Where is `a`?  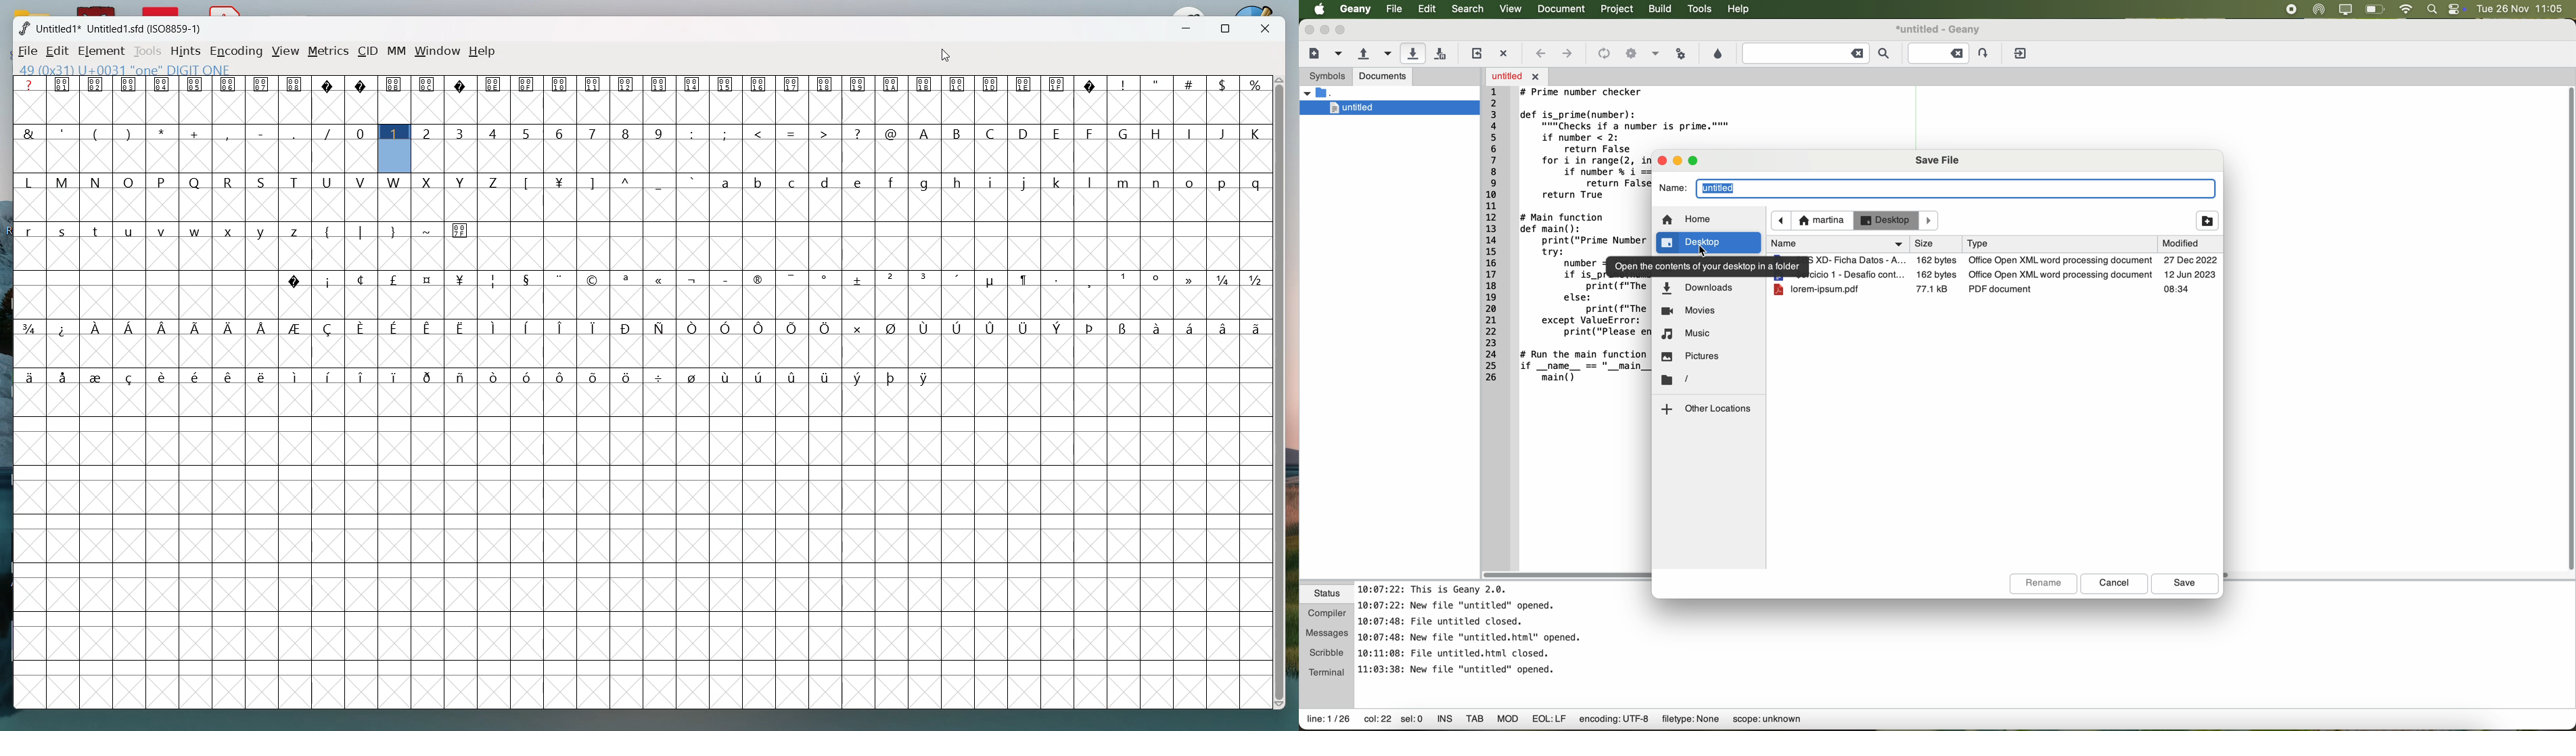
a is located at coordinates (728, 181).